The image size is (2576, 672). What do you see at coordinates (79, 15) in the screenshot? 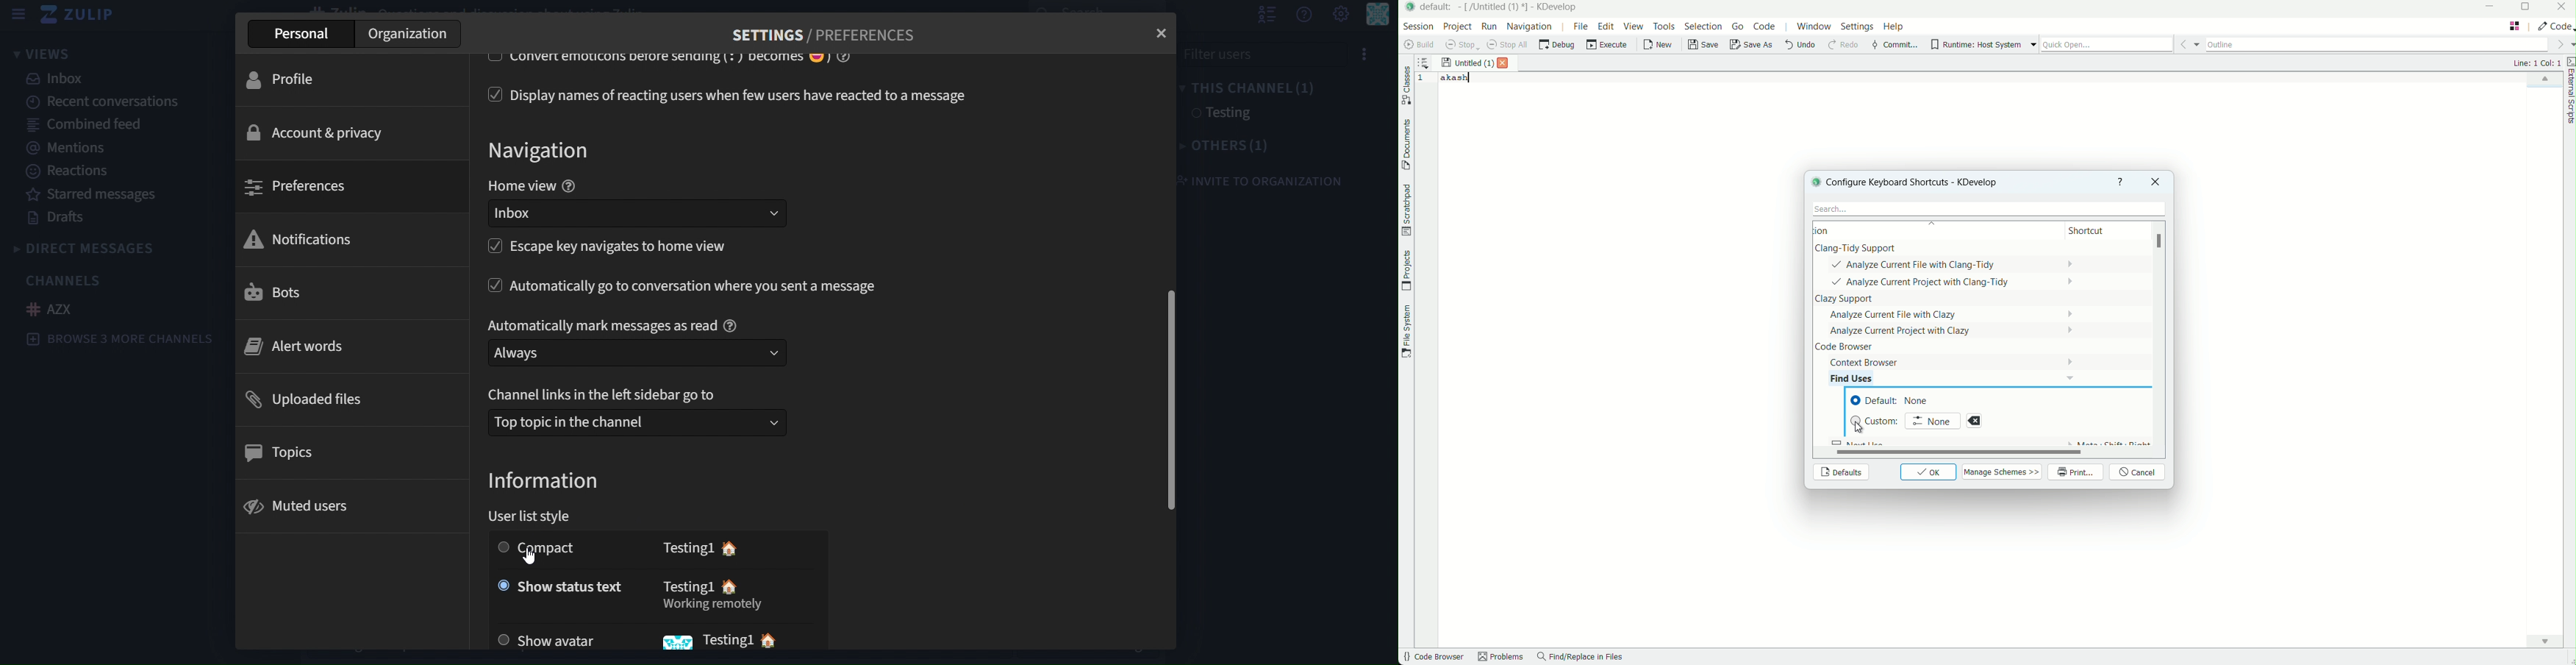
I see `zulip` at bounding box center [79, 15].